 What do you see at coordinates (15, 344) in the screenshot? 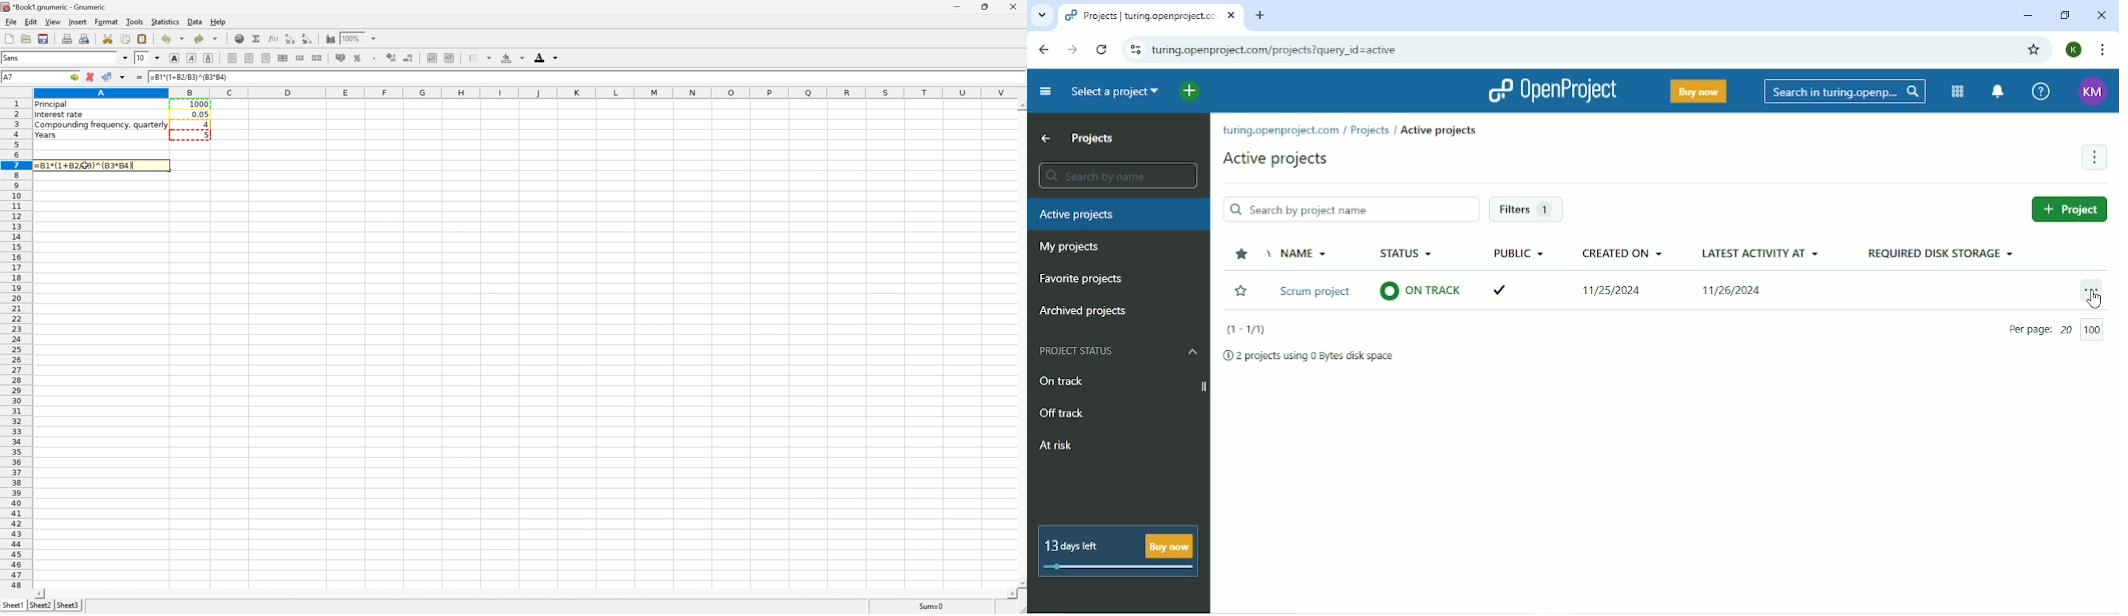
I see `row number` at bounding box center [15, 344].